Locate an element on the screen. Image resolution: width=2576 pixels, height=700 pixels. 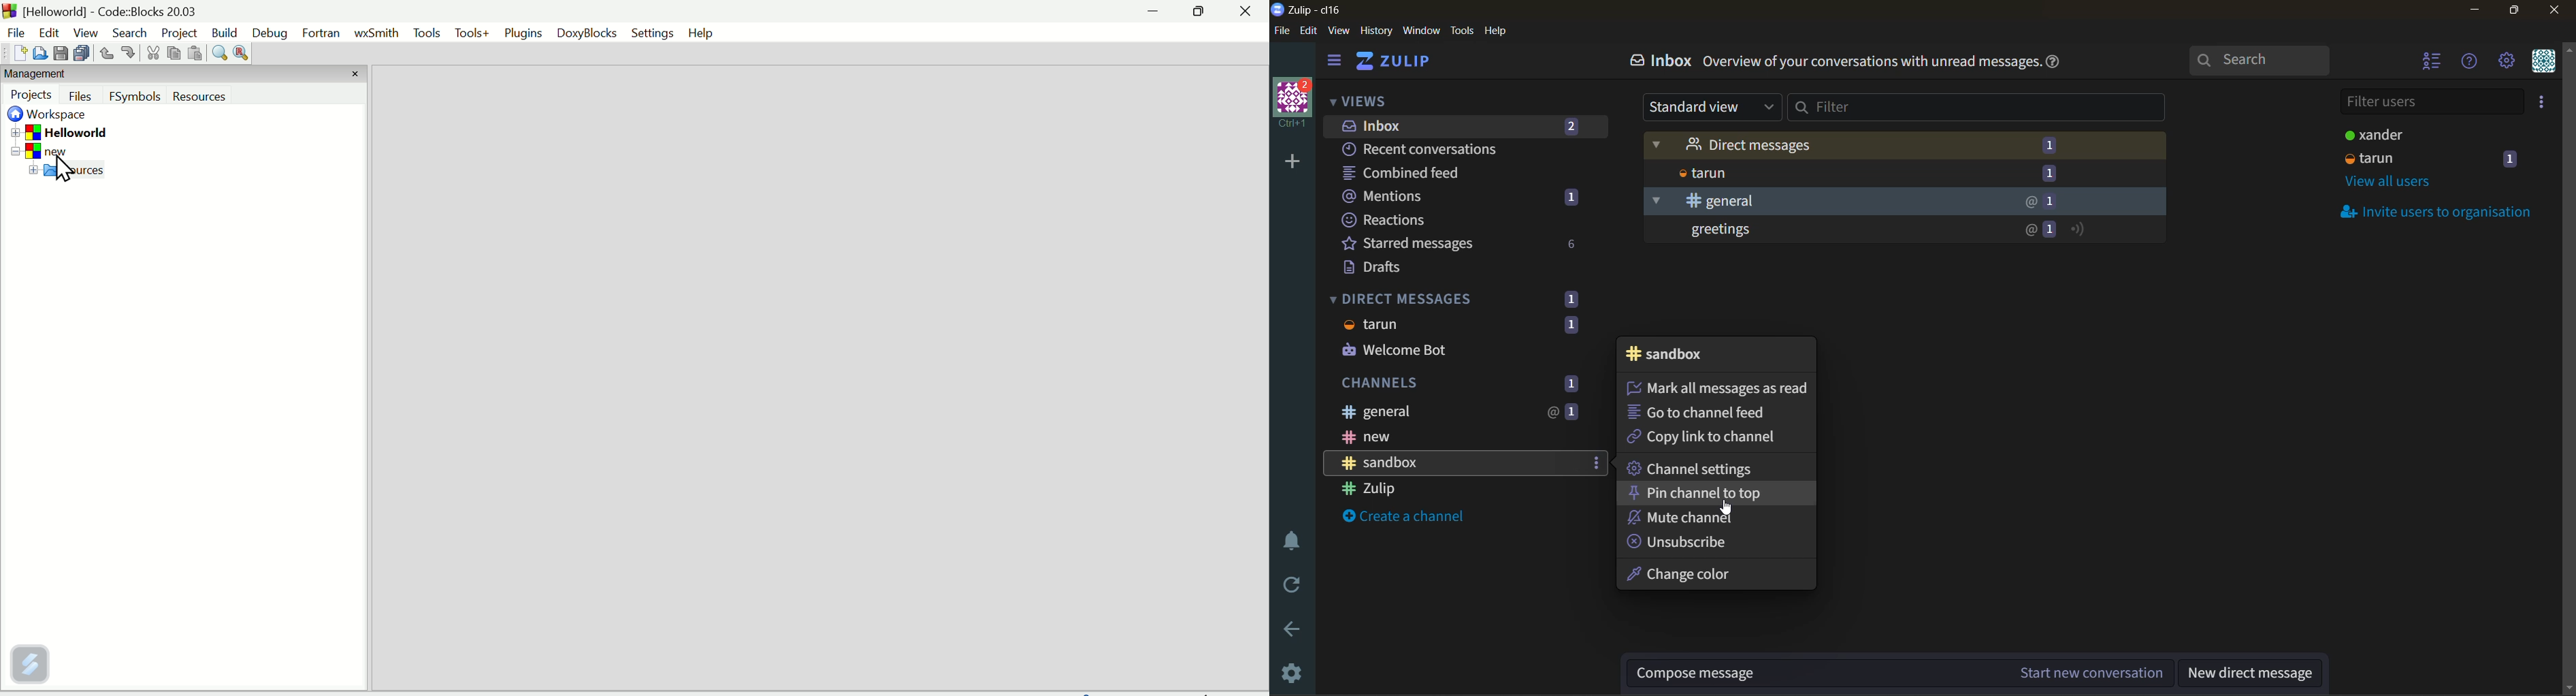
create a channel is located at coordinates (1403, 519).